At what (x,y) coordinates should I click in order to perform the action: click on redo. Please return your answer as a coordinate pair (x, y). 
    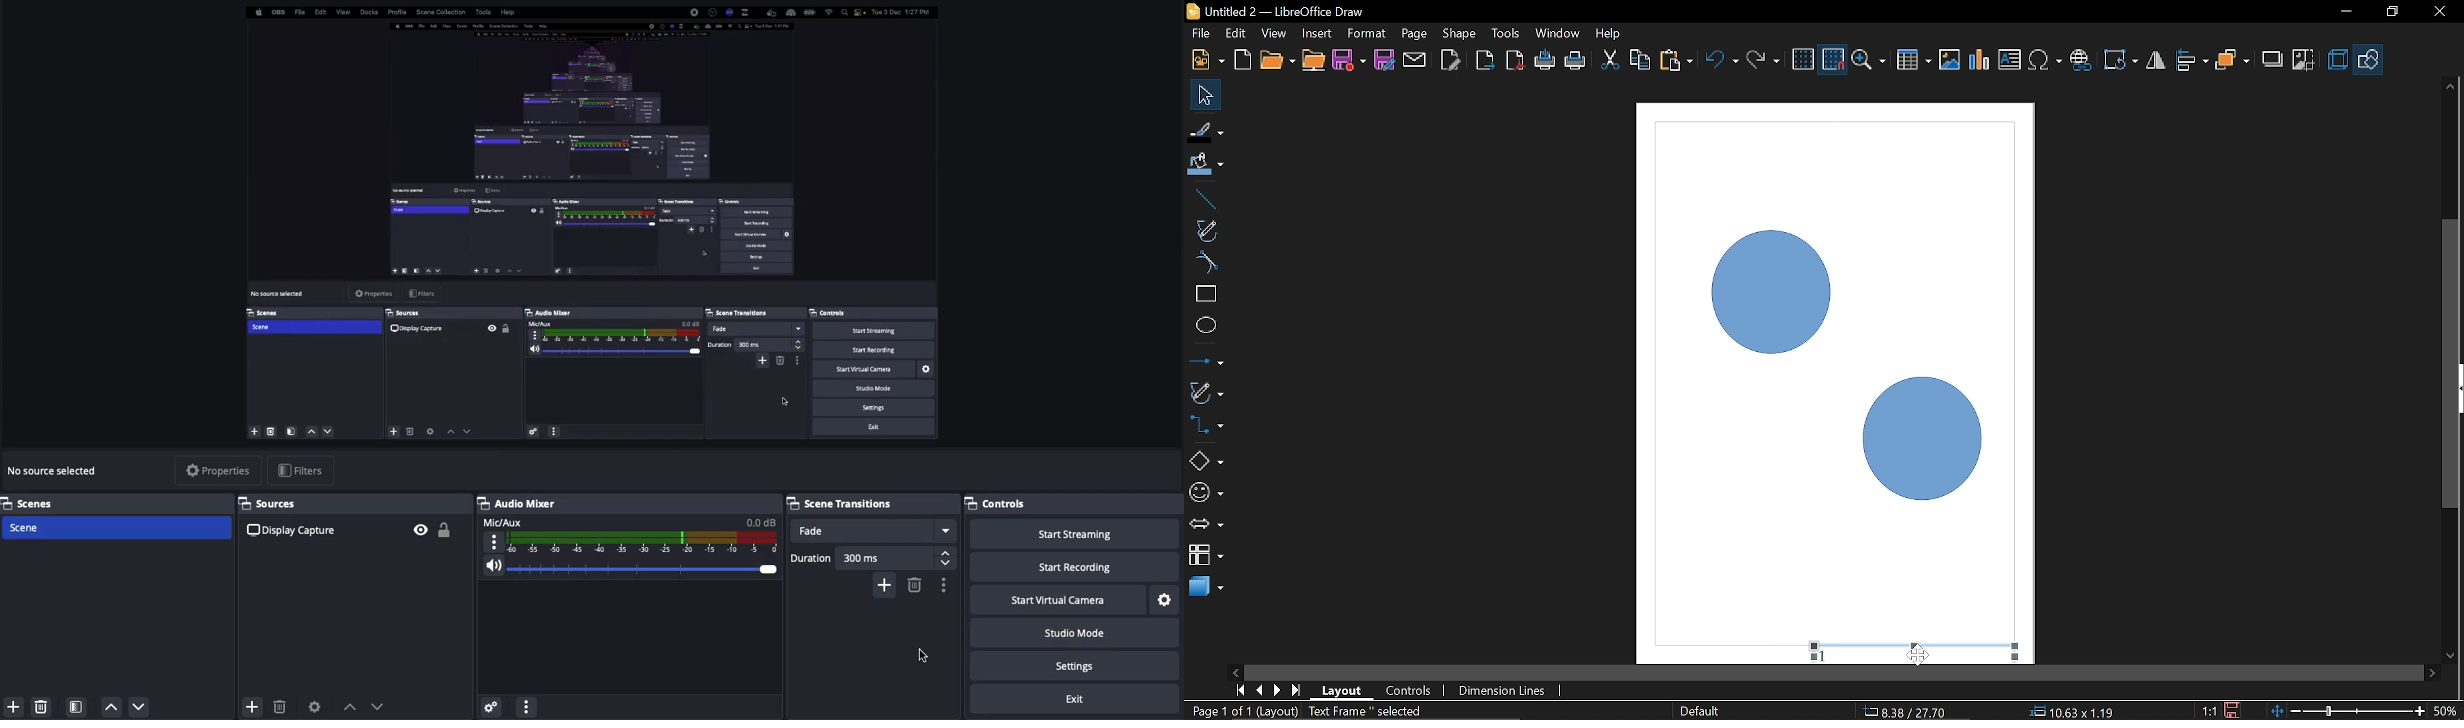
    Looking at the image, I should click on (1763, 60).